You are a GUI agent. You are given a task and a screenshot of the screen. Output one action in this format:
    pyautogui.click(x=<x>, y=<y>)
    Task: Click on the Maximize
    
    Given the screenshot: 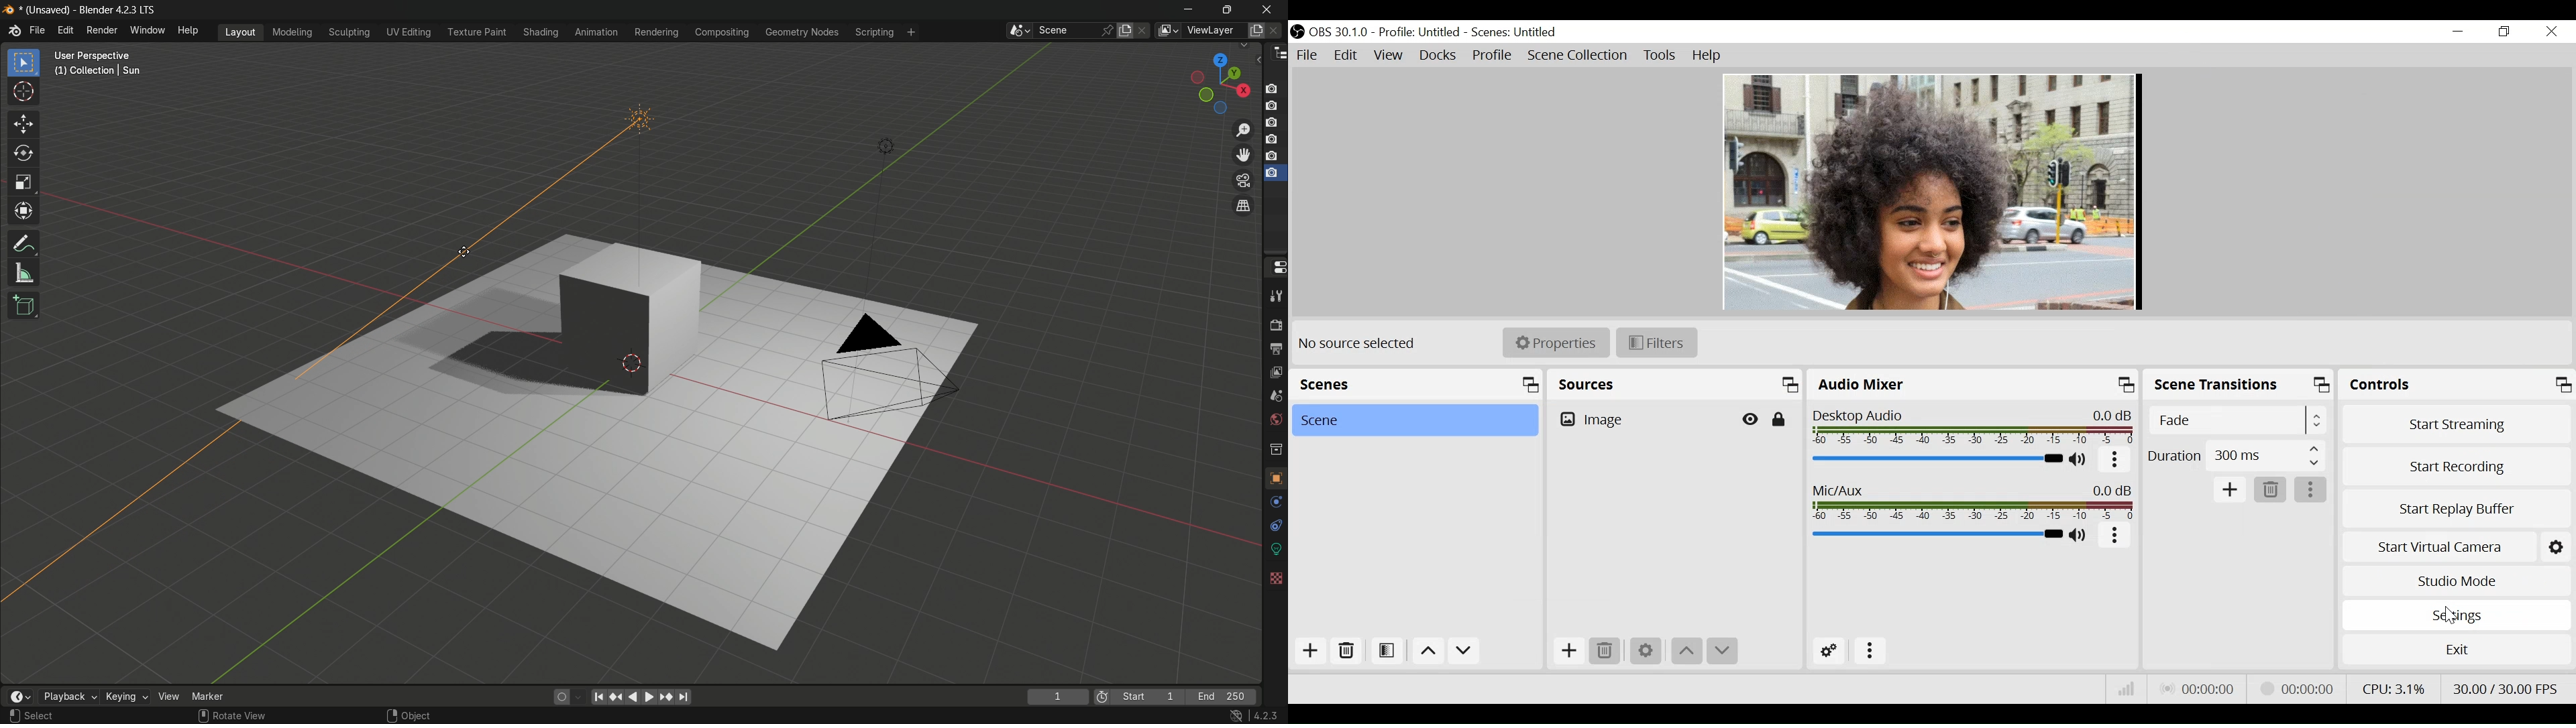 What is the action you would take?
    pyautogui.click(x=1526, y=386)
    